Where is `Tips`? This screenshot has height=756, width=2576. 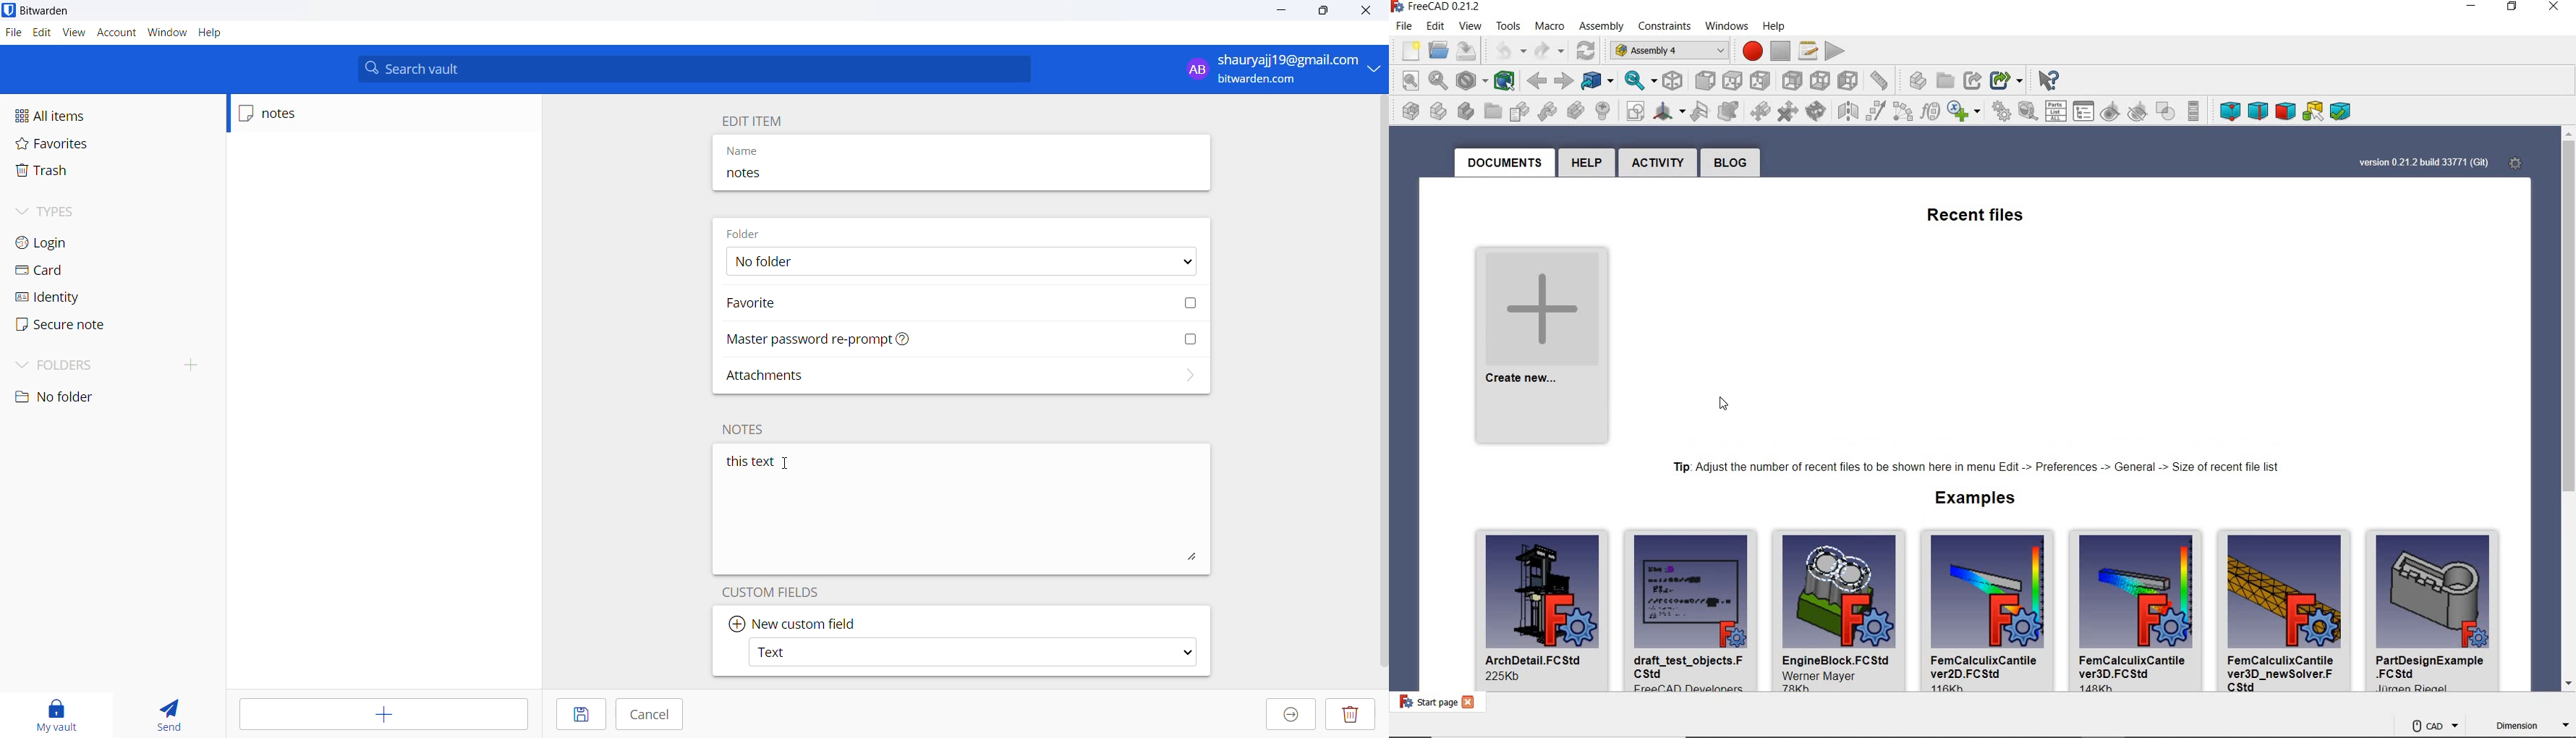
Tips is located at coordinates (1976, 468).